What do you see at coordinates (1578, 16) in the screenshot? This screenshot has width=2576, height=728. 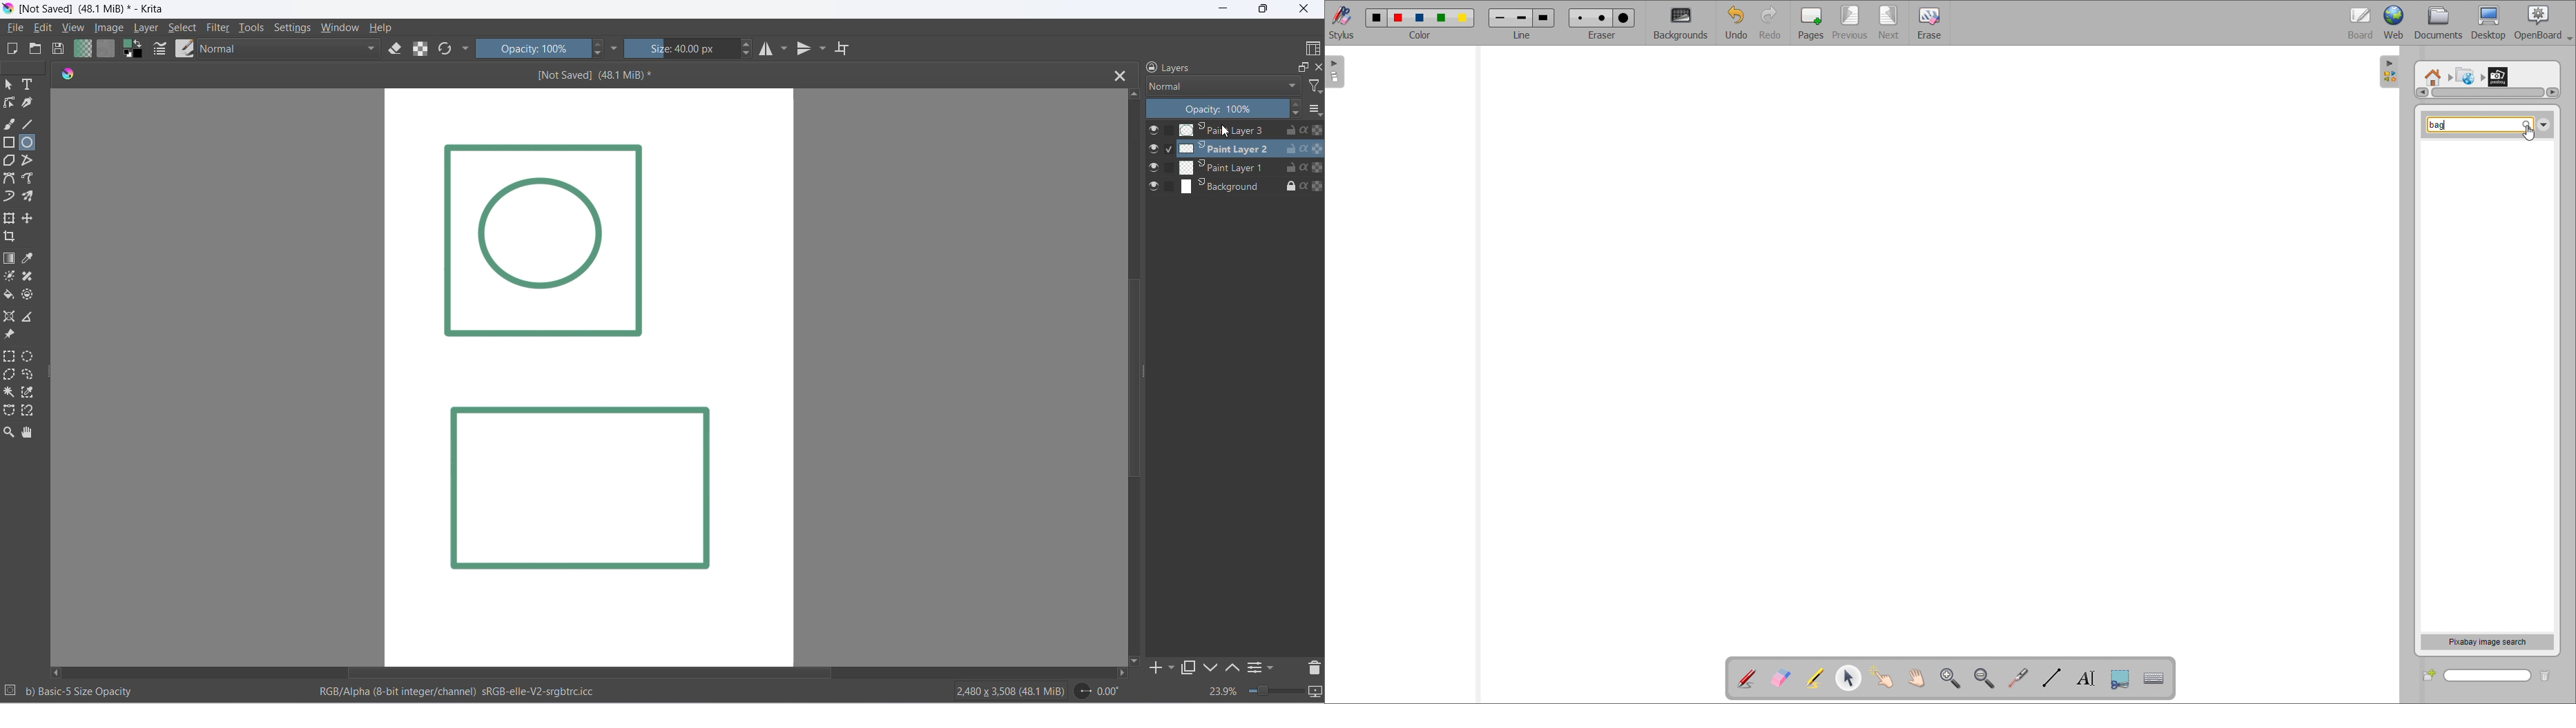 I see `Small erase` at bounding box center [1578, 16].